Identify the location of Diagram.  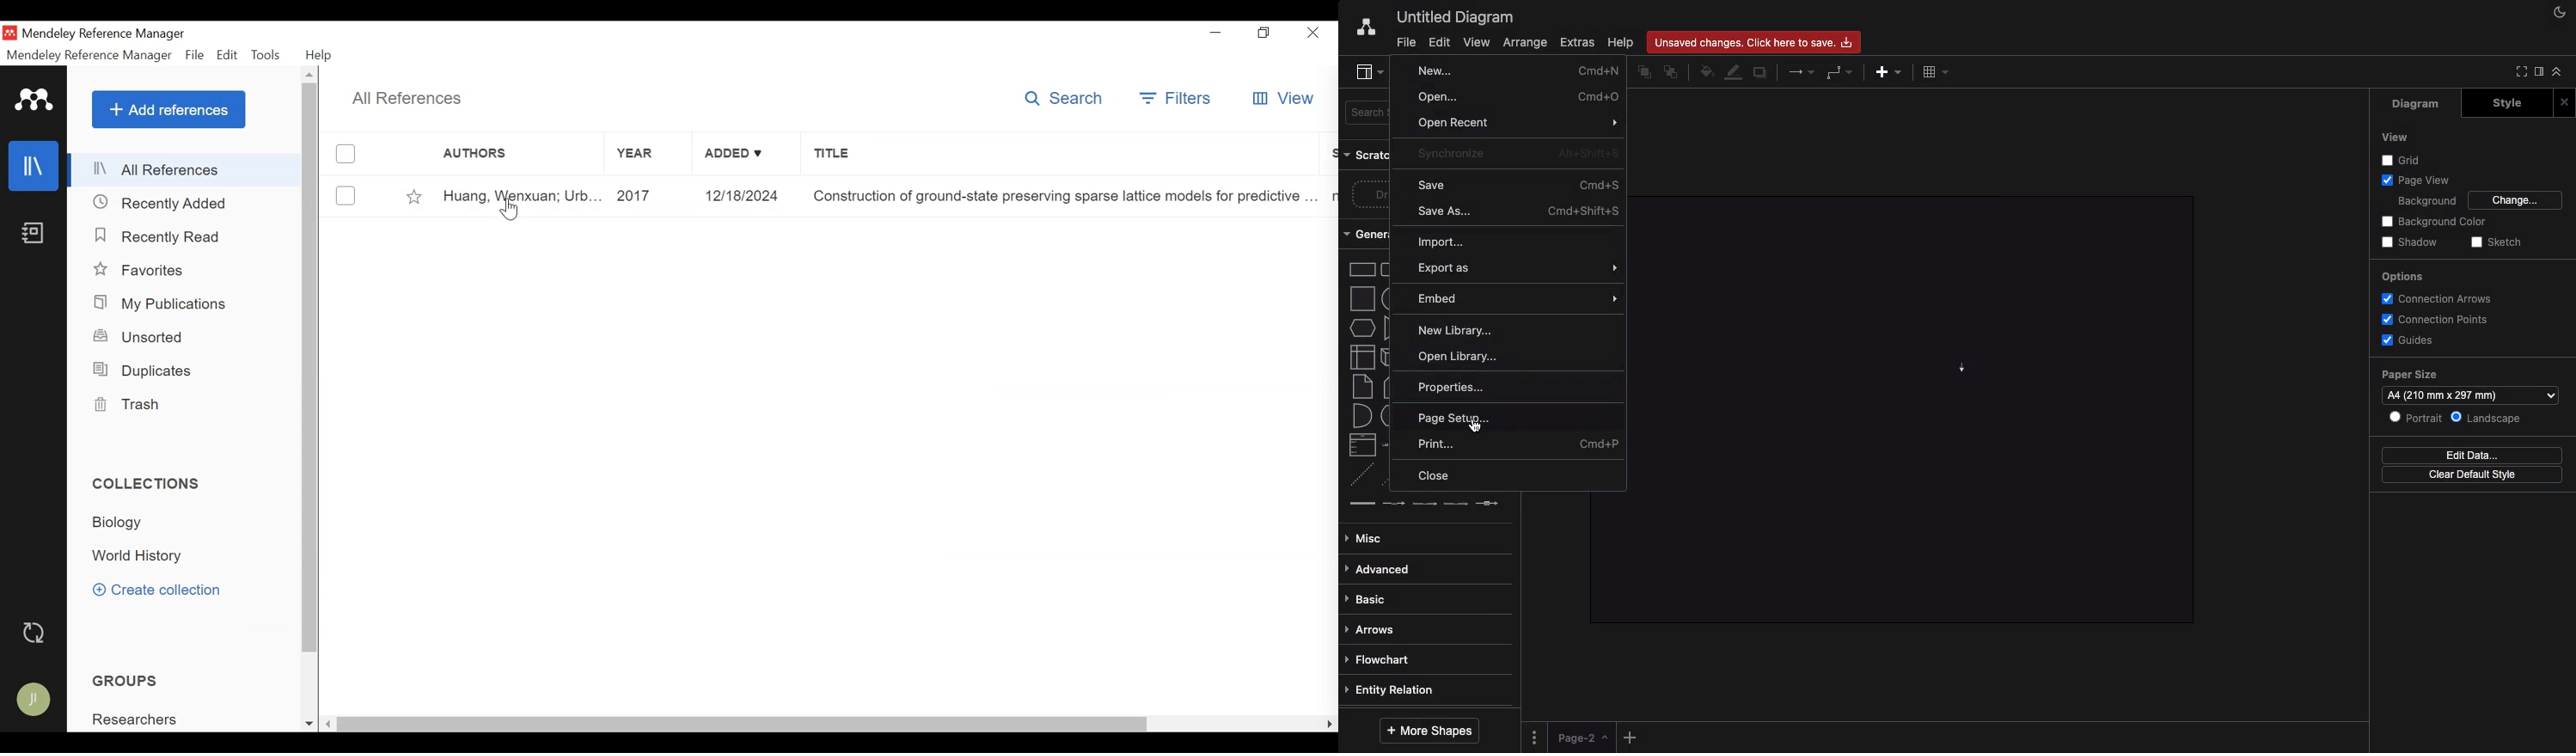
(2417, 104).